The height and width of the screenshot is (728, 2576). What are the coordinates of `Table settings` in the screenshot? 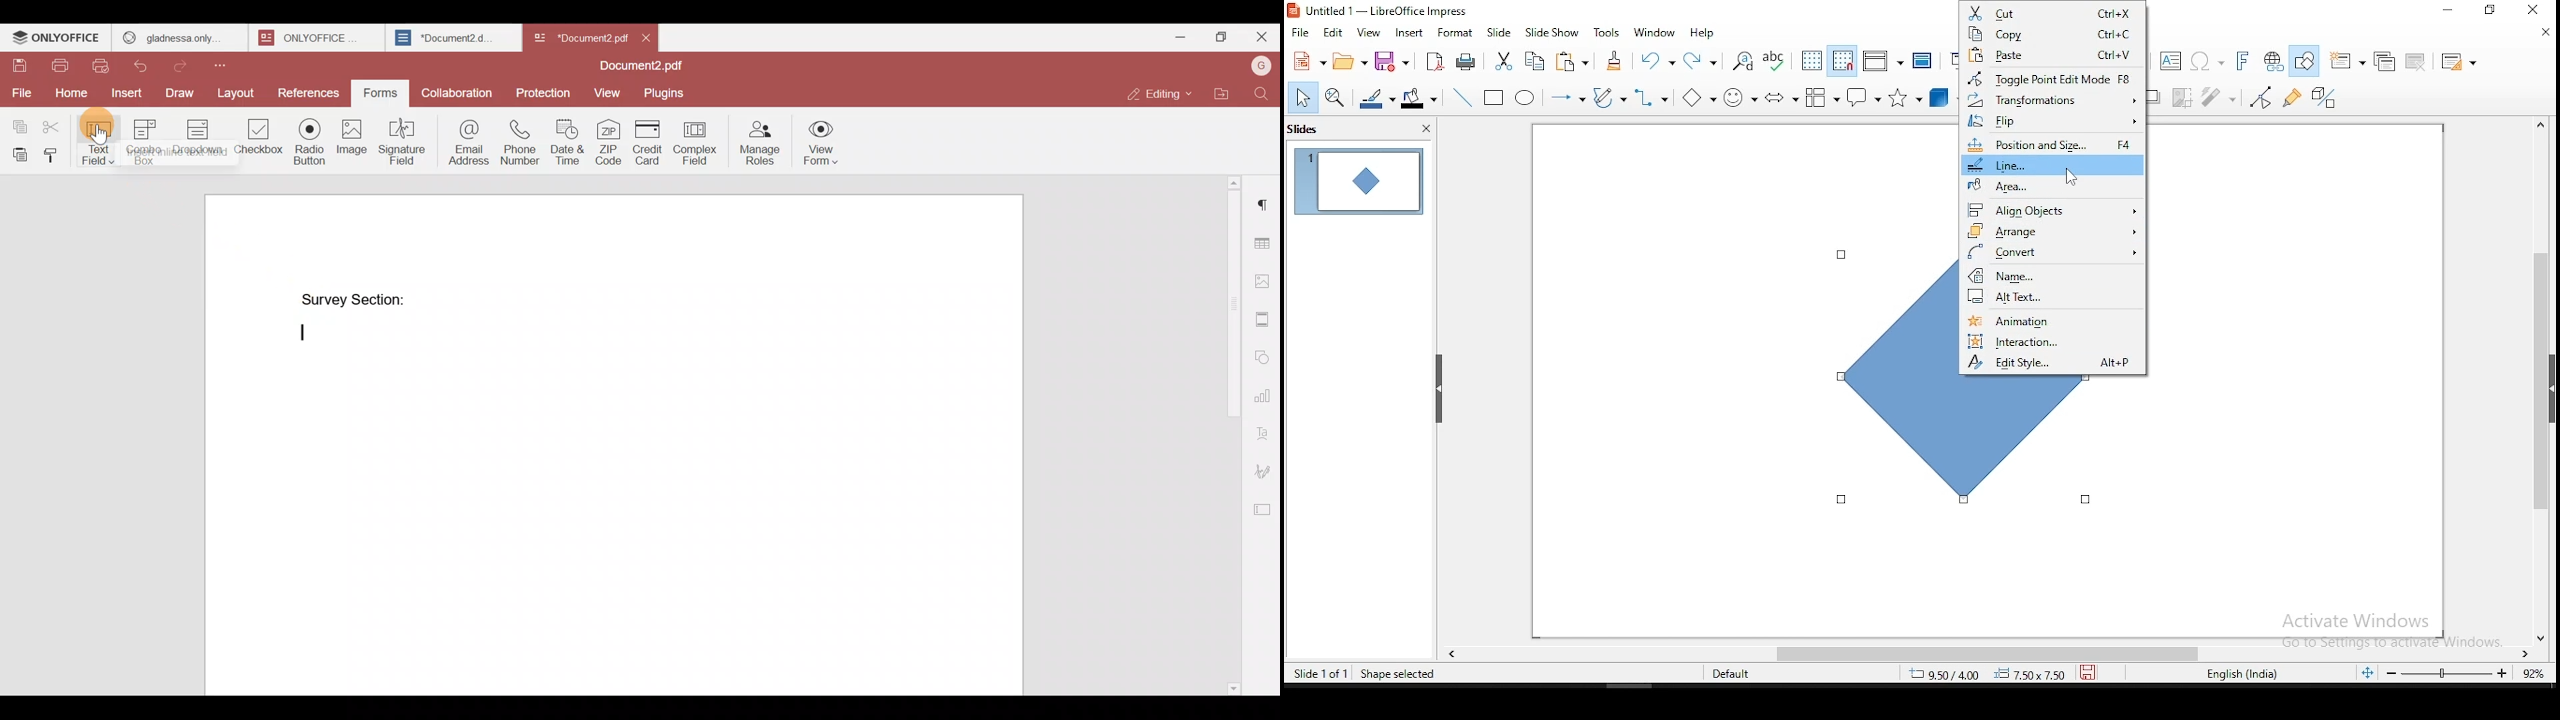 It's located at (1265, 242).